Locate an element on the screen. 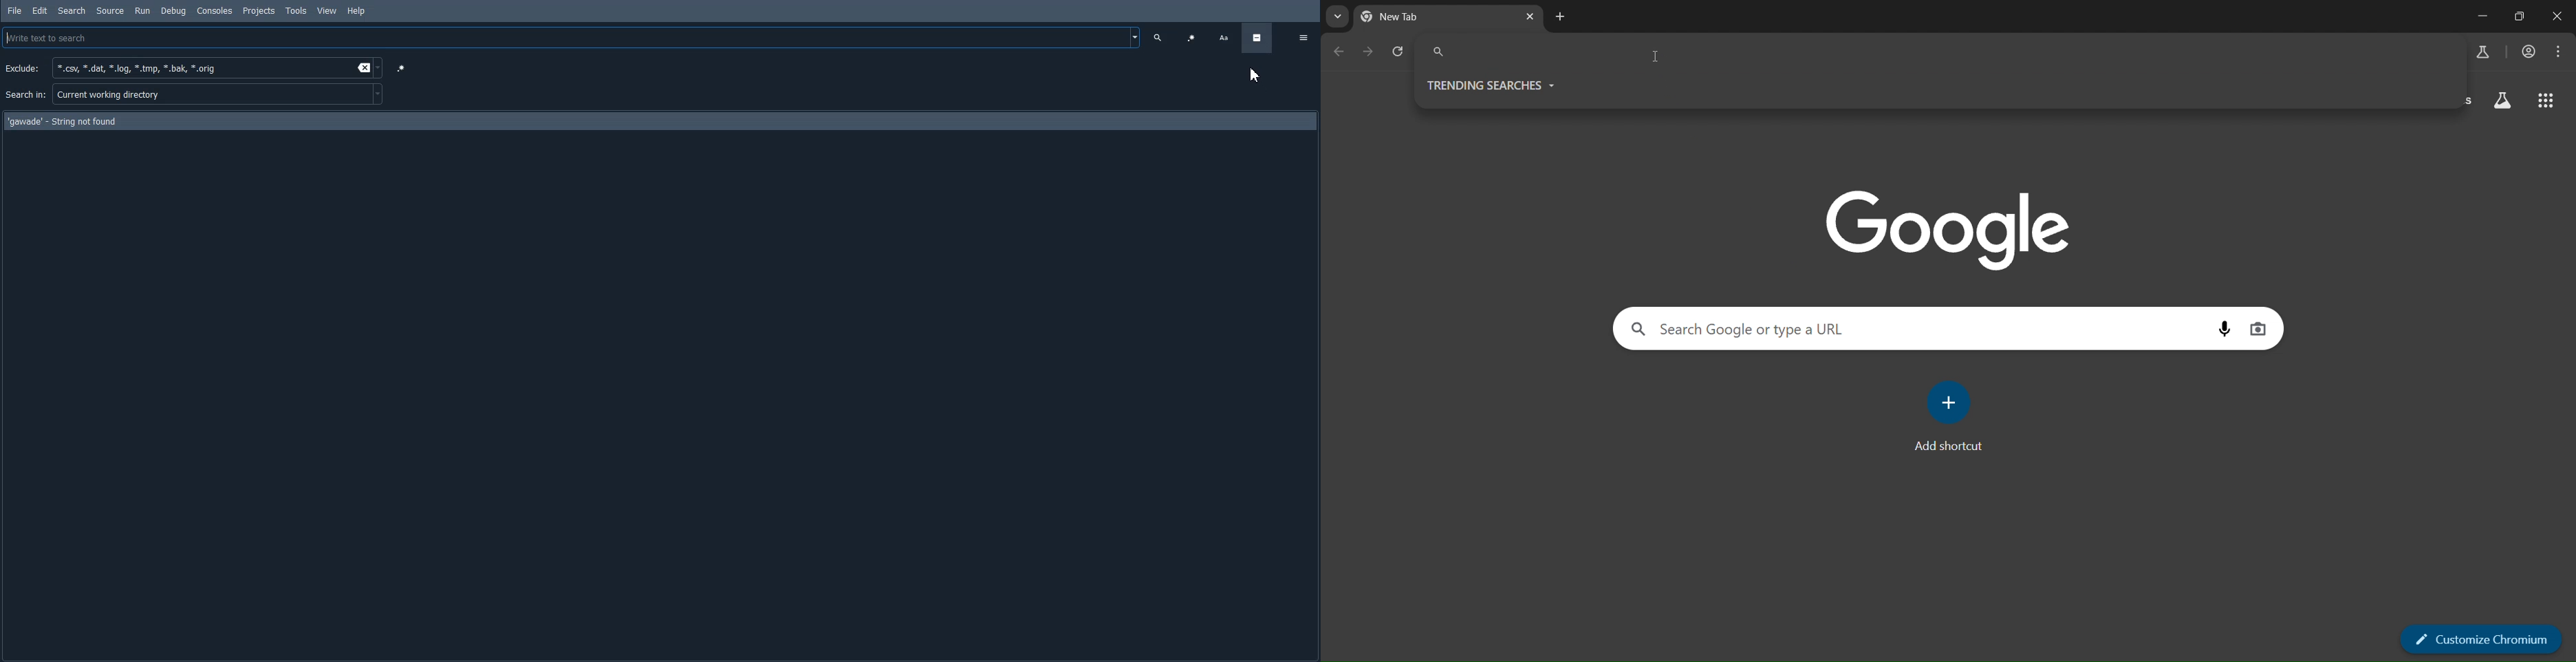  voice search is located at coordinates (2222, 328).